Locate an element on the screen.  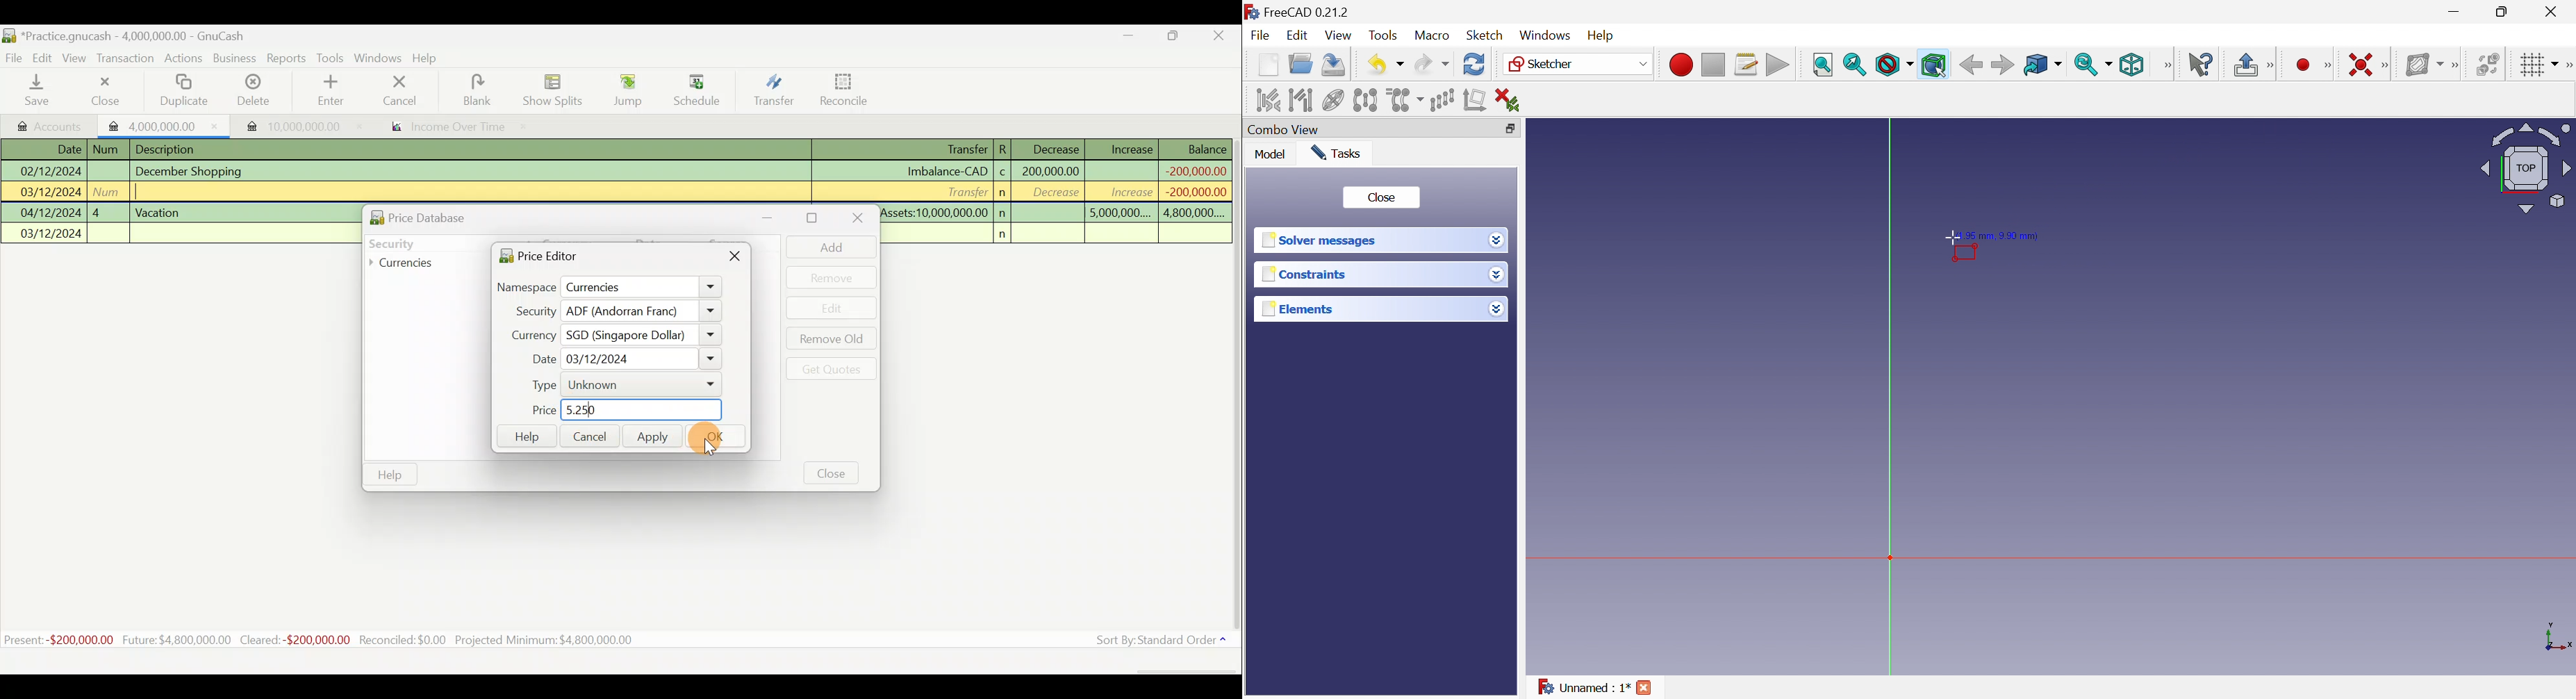
Back is located at coordinates (1971, 65).